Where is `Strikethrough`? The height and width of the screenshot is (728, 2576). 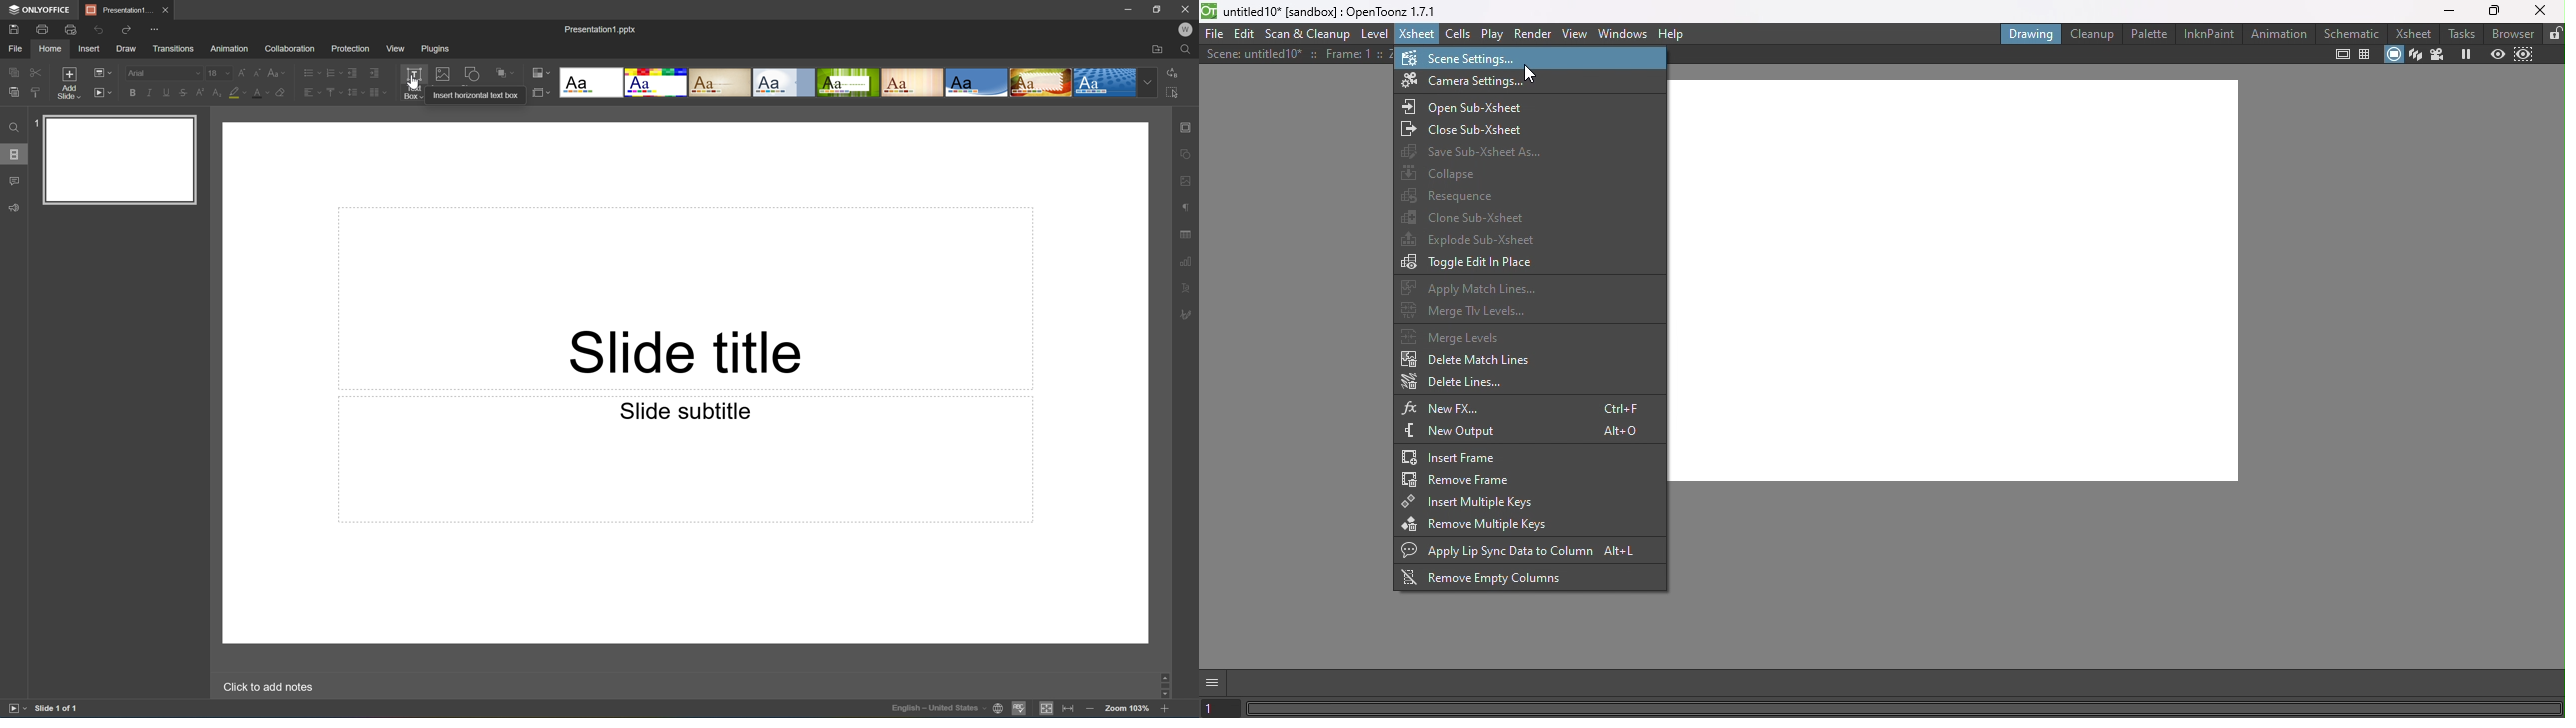 Strikethrough is located at coordinates (183, 93).